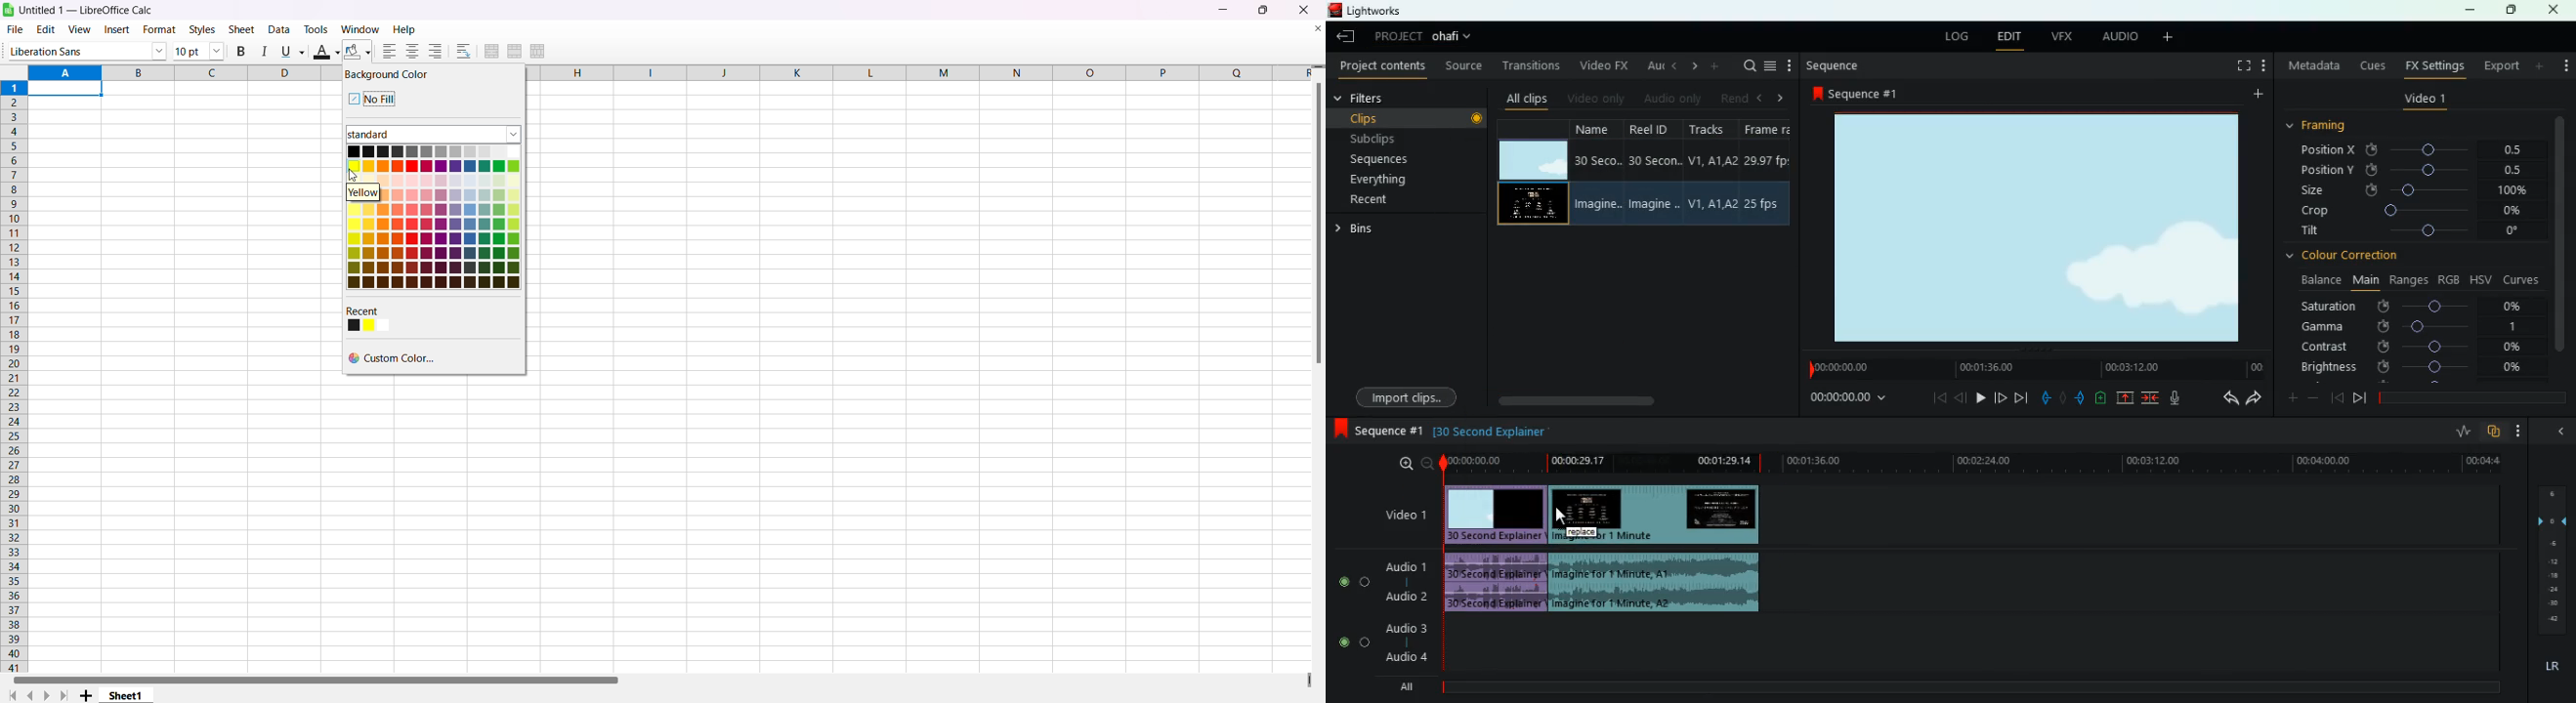  I want to click on change, so click(1691, 66).